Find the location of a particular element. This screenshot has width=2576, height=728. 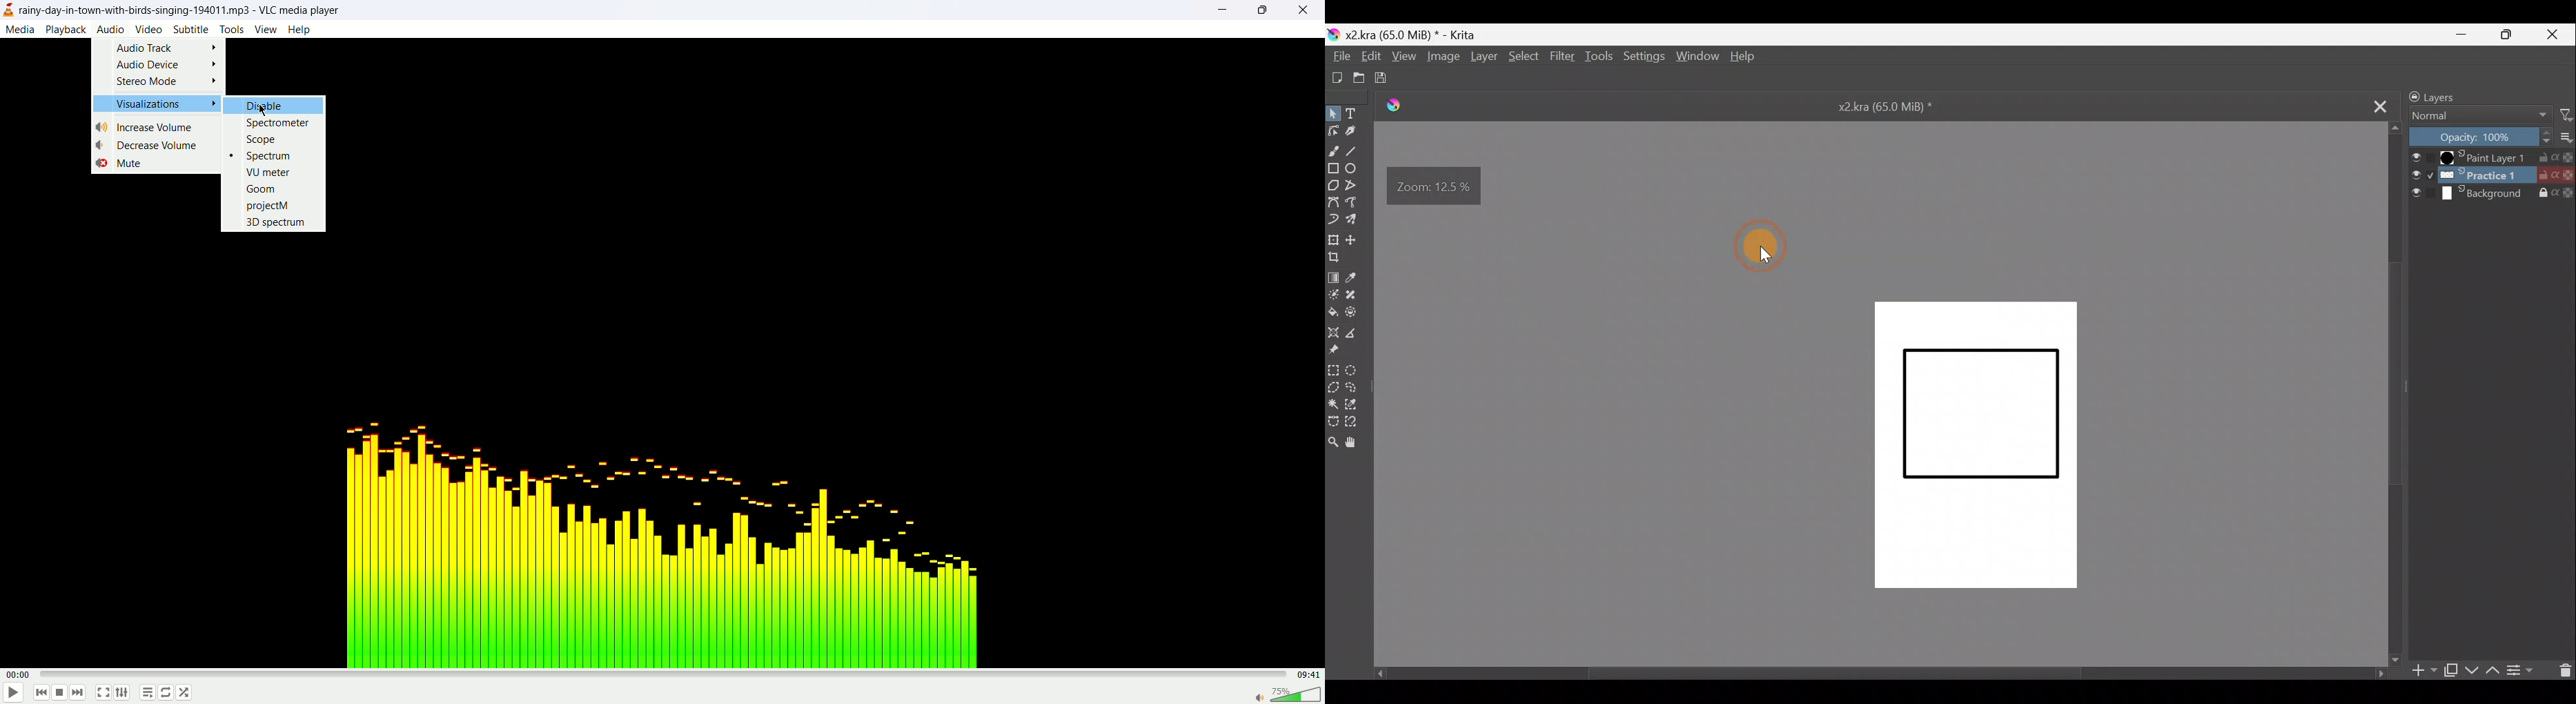

maximize is located at coordinates (1262, 10).